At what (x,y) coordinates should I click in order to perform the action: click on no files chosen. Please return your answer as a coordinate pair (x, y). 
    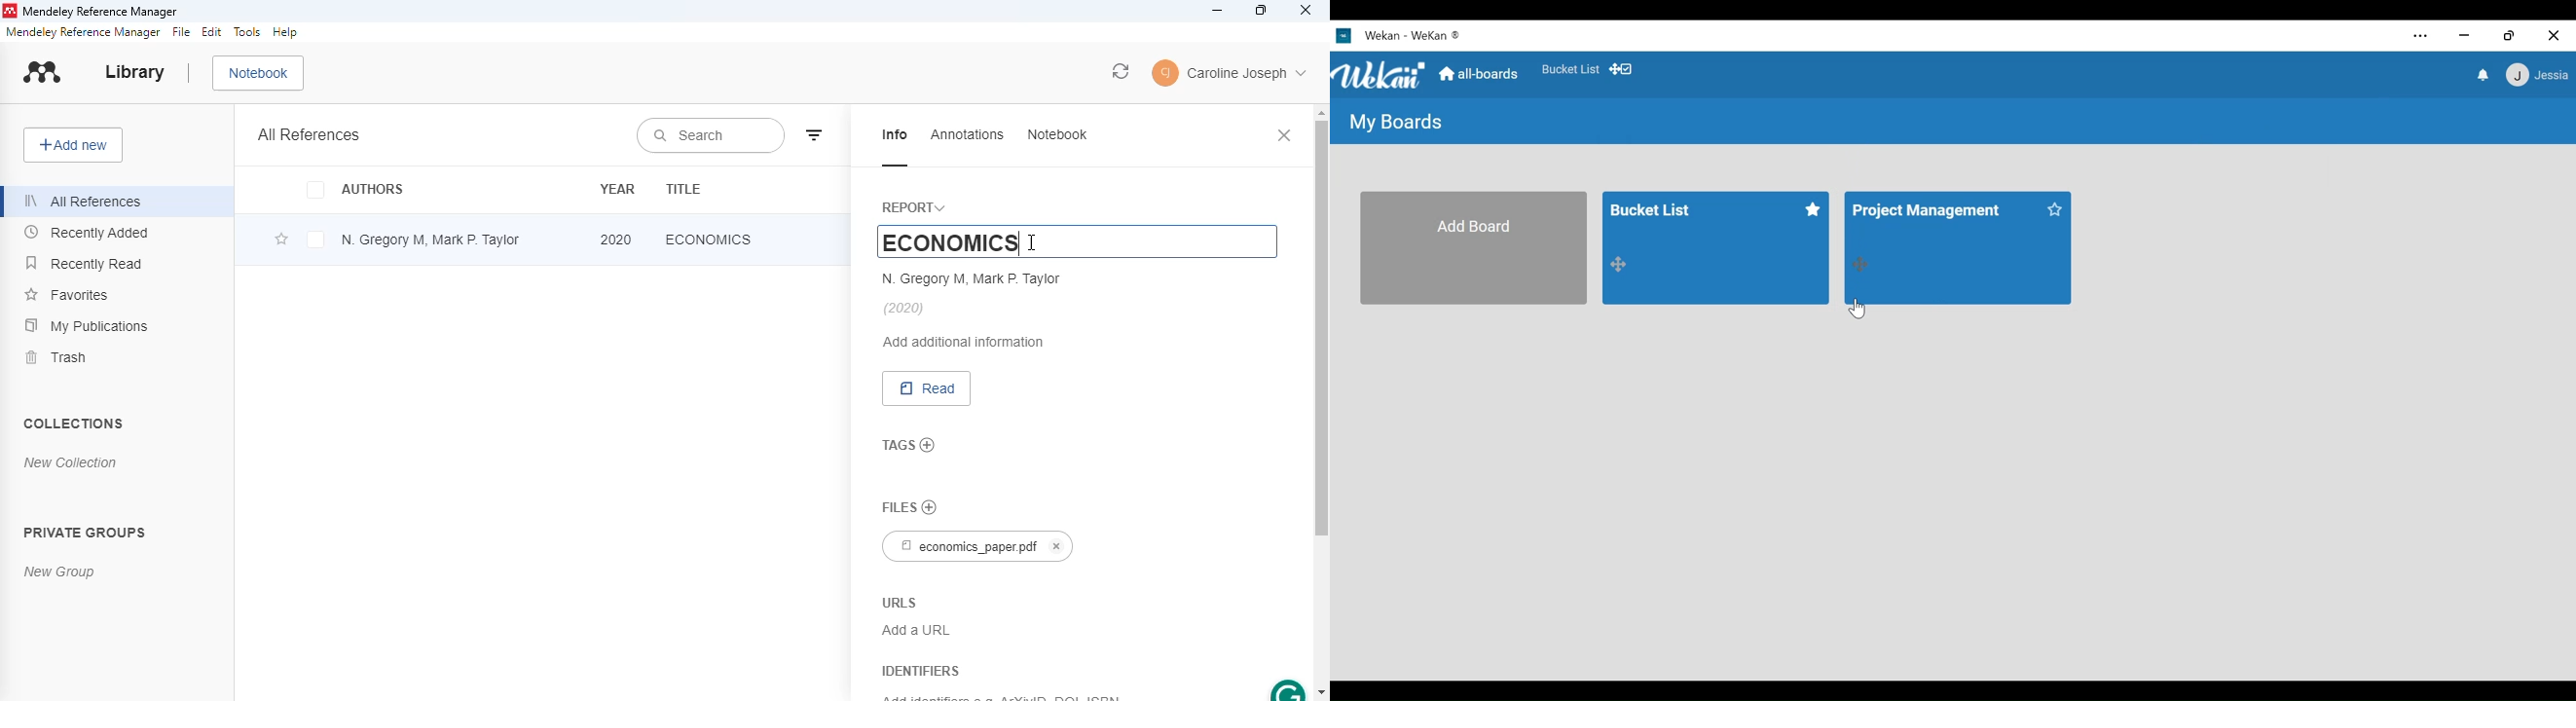
    Looking at the image, I should click on (930, 507).